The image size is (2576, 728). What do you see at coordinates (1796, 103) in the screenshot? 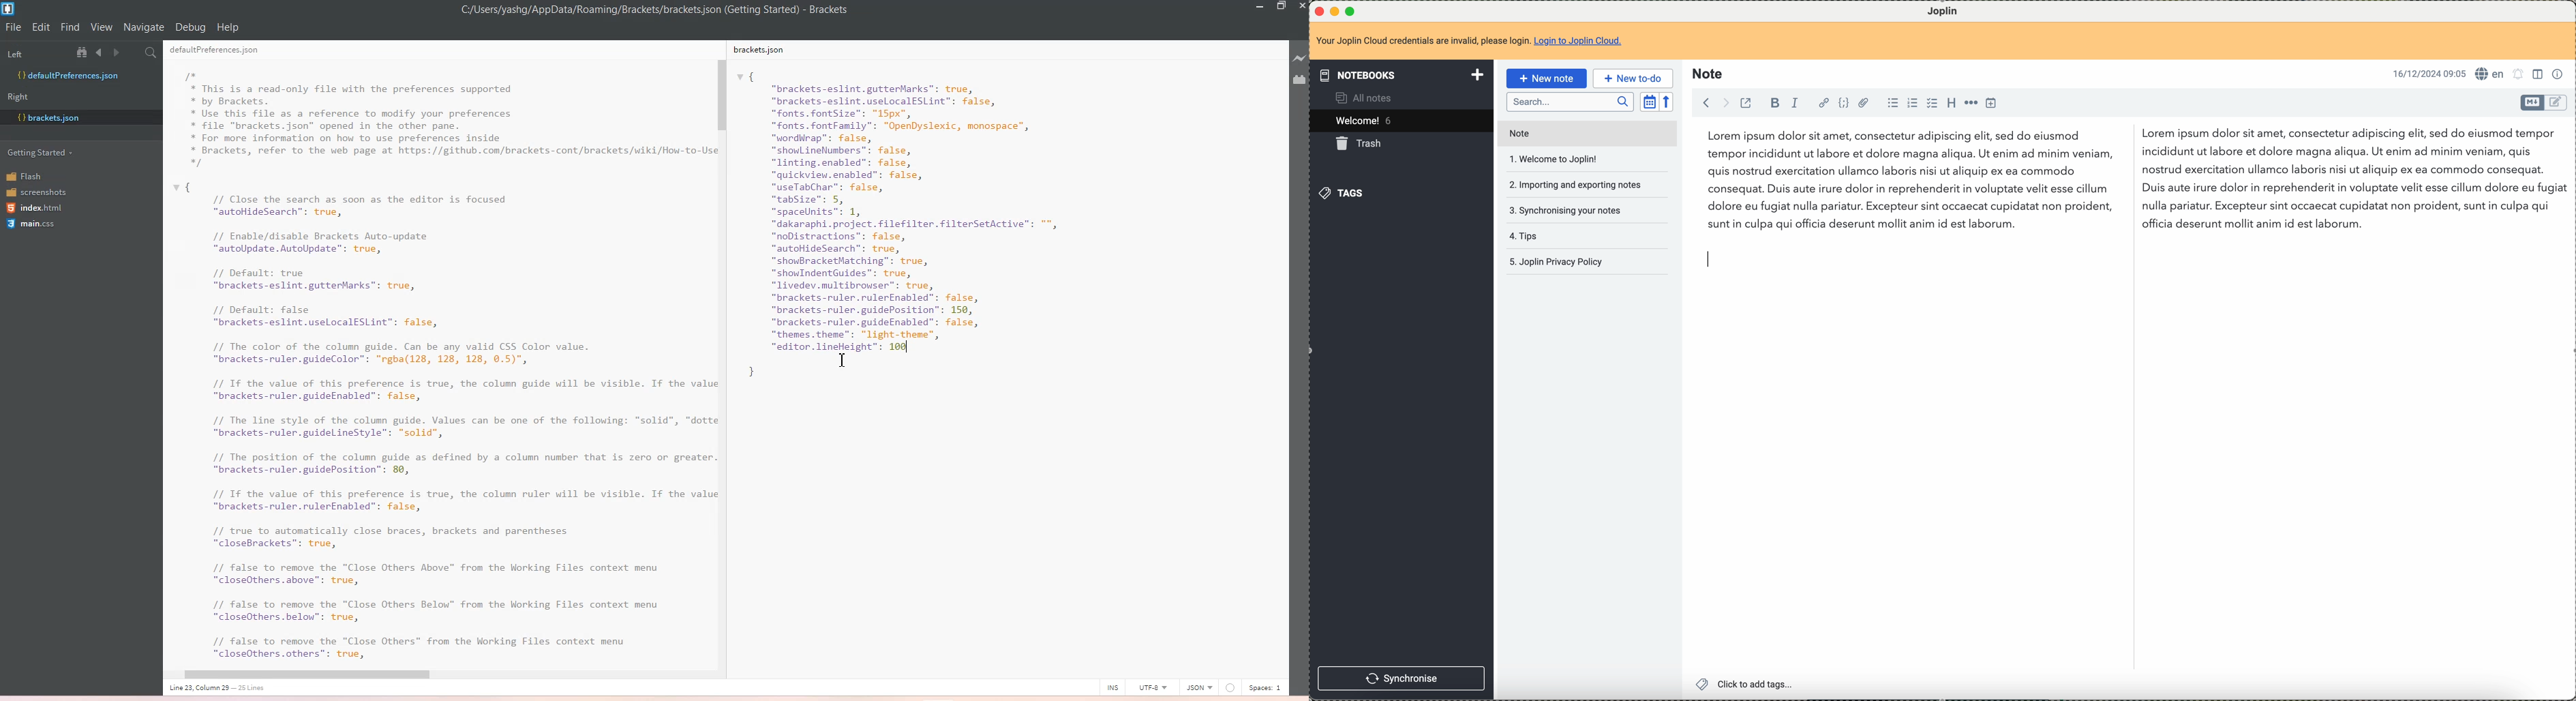
I see `italic` at bounding box center [1796, 103].